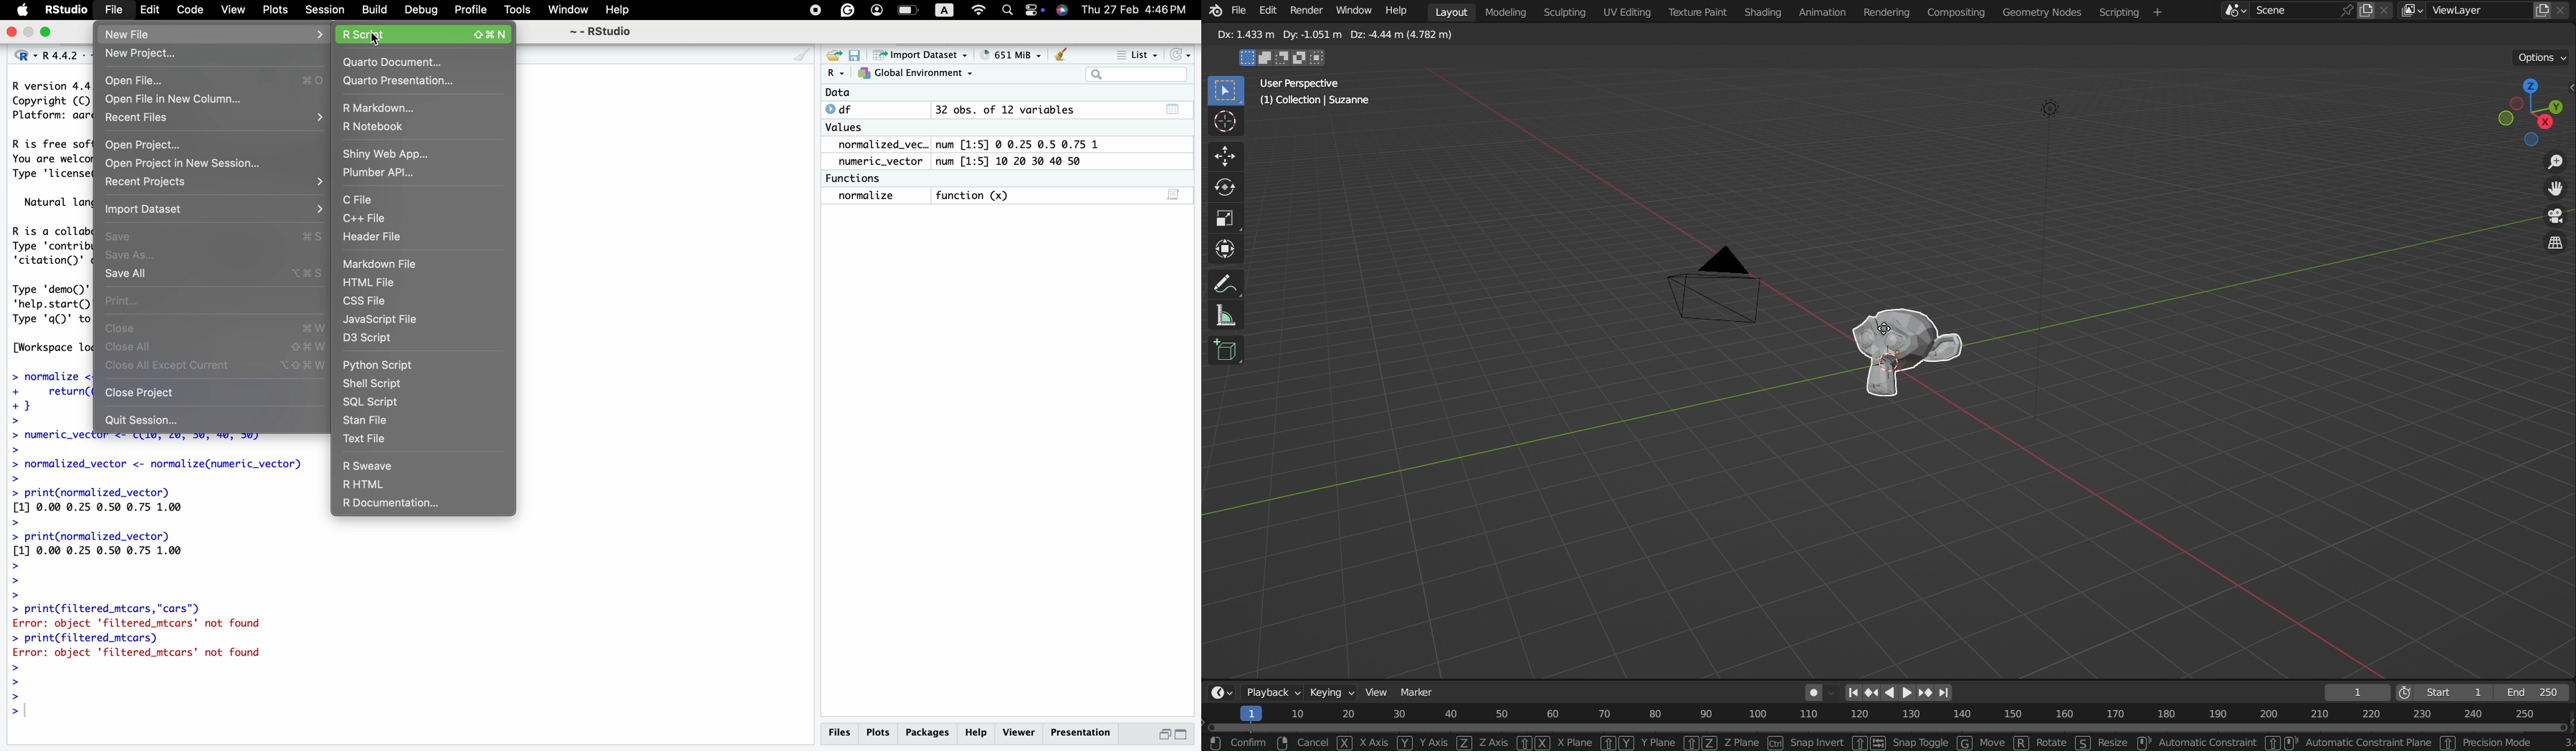  Describe the element at coordinates (1699, 13) in the screenshot. I see `Texture Paint` at that location.